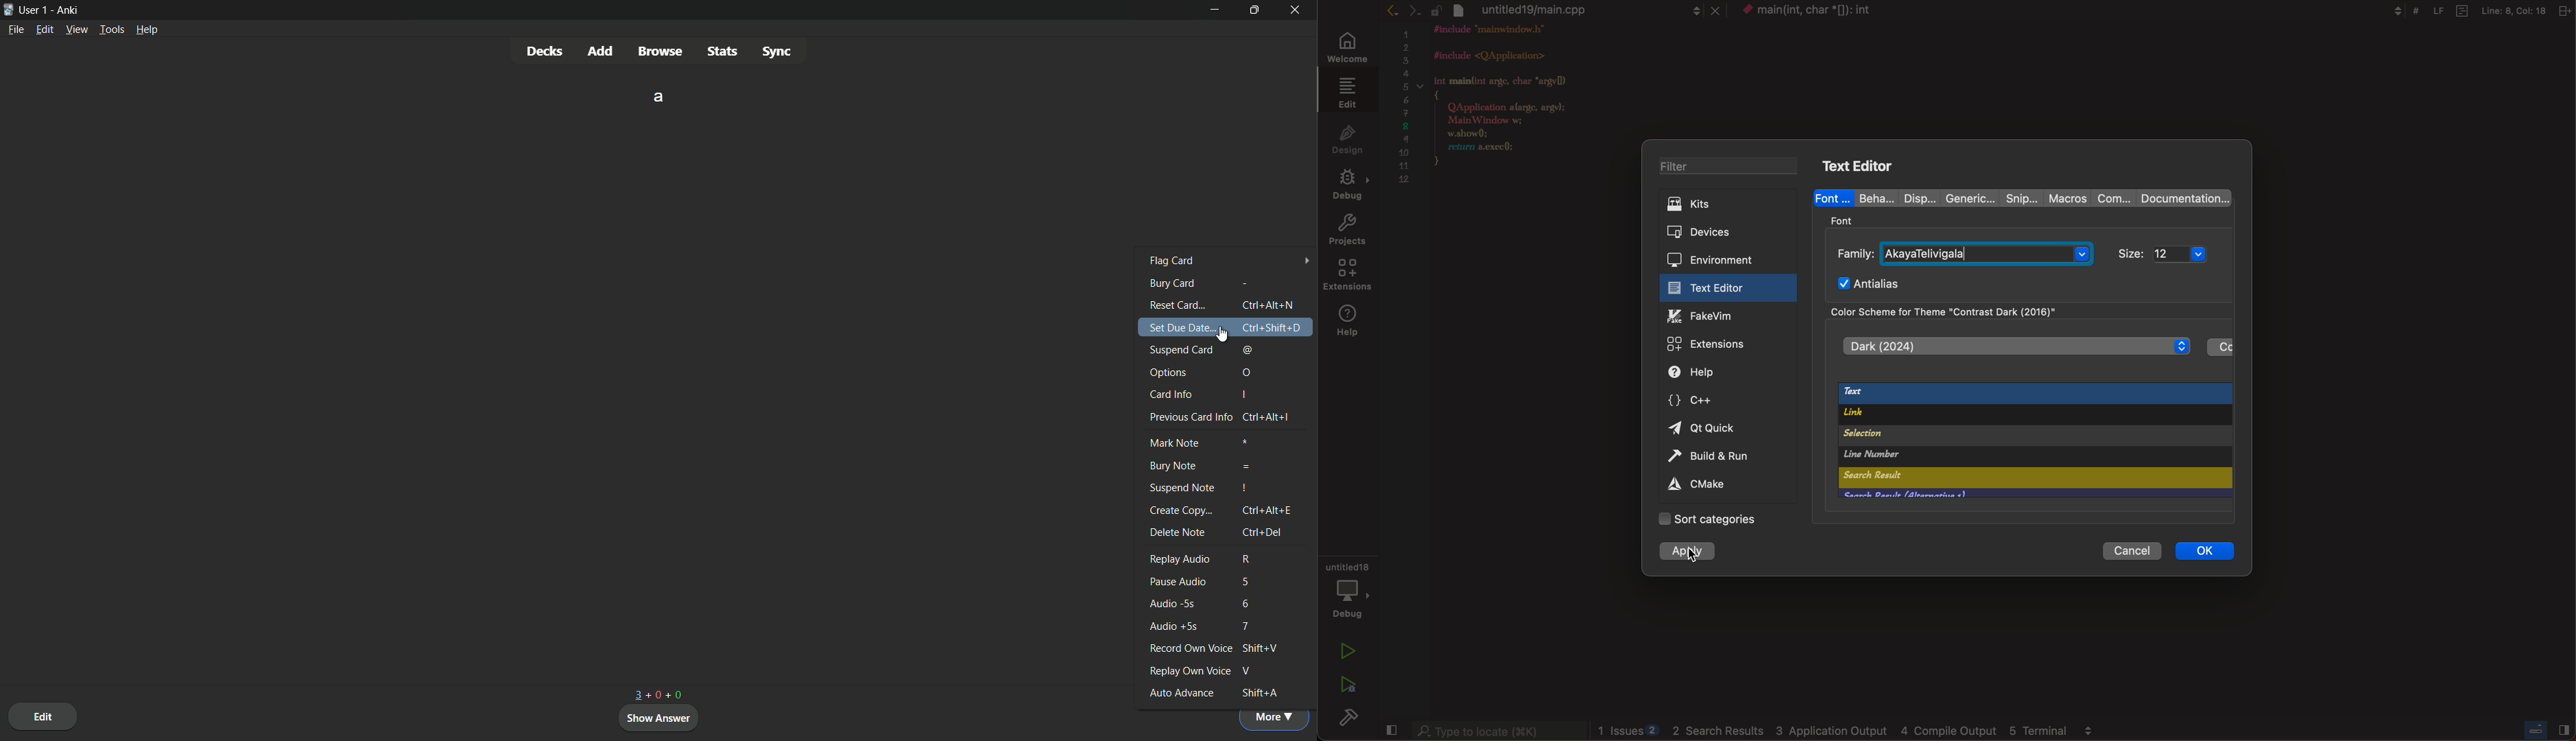 The width and height of the screenshot is (2576, 756). Describe the element at coordinates (1247, 373) in the screenshot. I see `keyboard shortcut` at that location.